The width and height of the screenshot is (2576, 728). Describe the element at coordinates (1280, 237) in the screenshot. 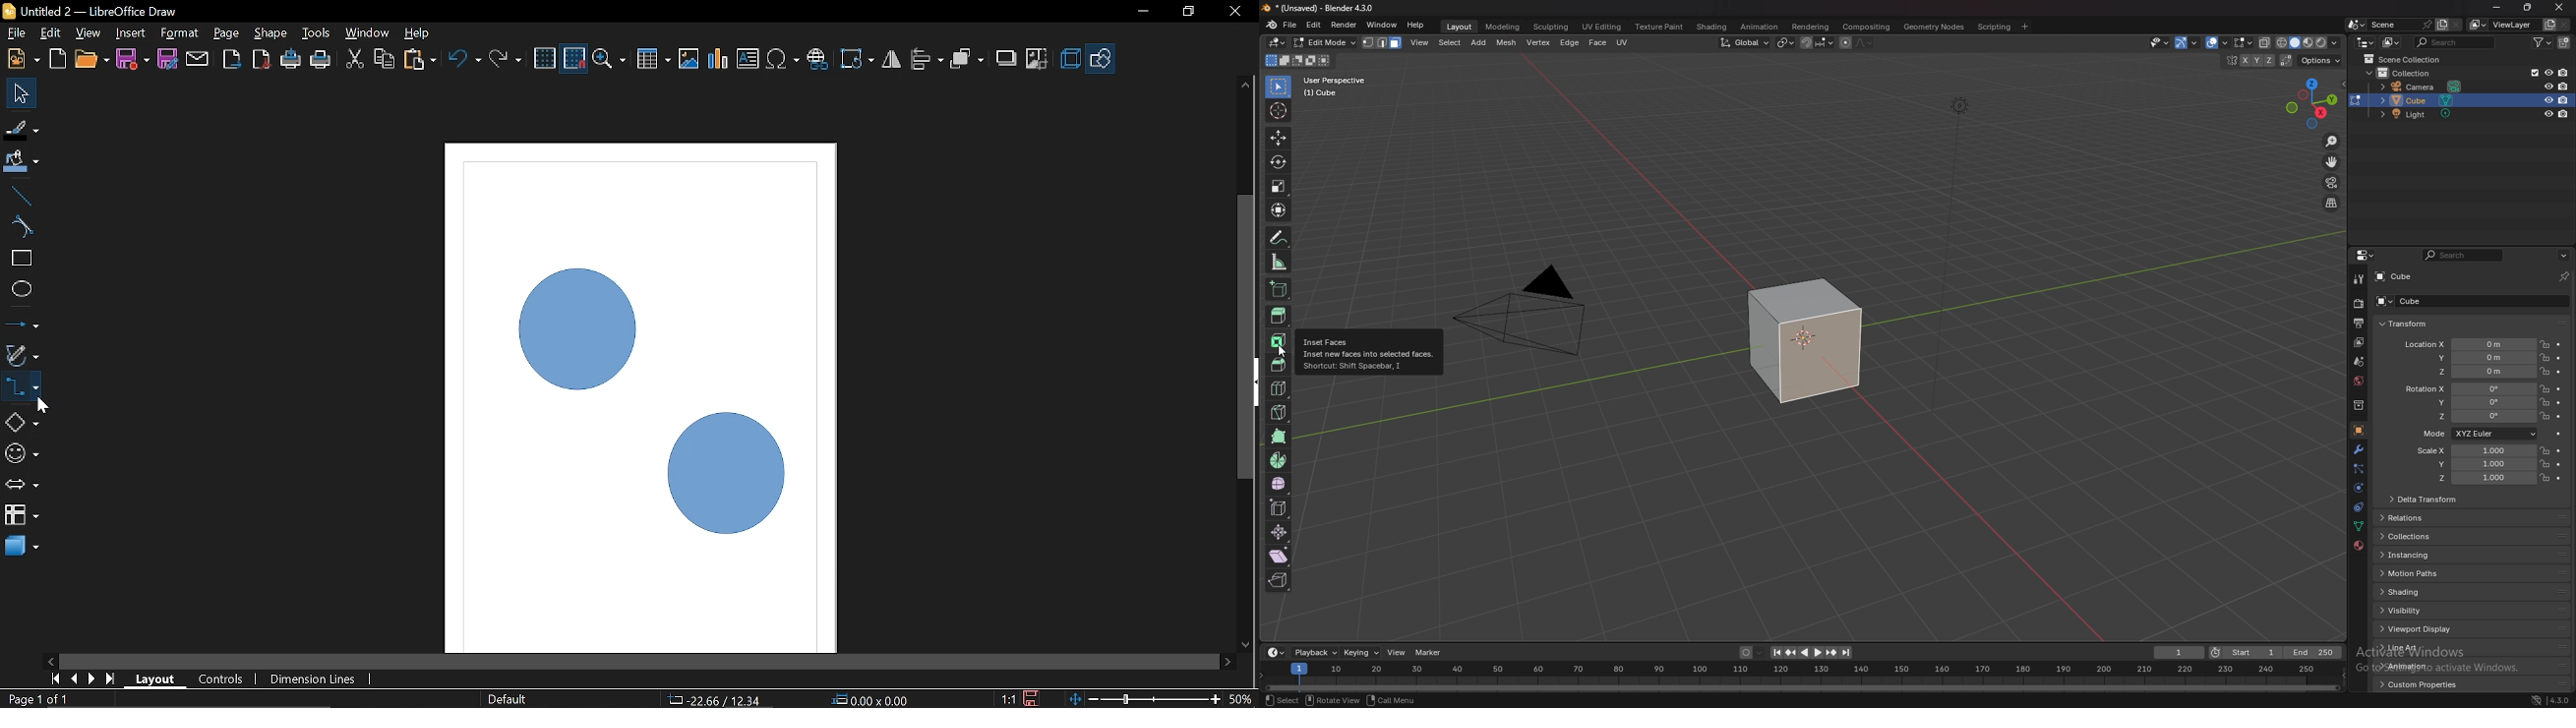

I see `annotate` at that location.